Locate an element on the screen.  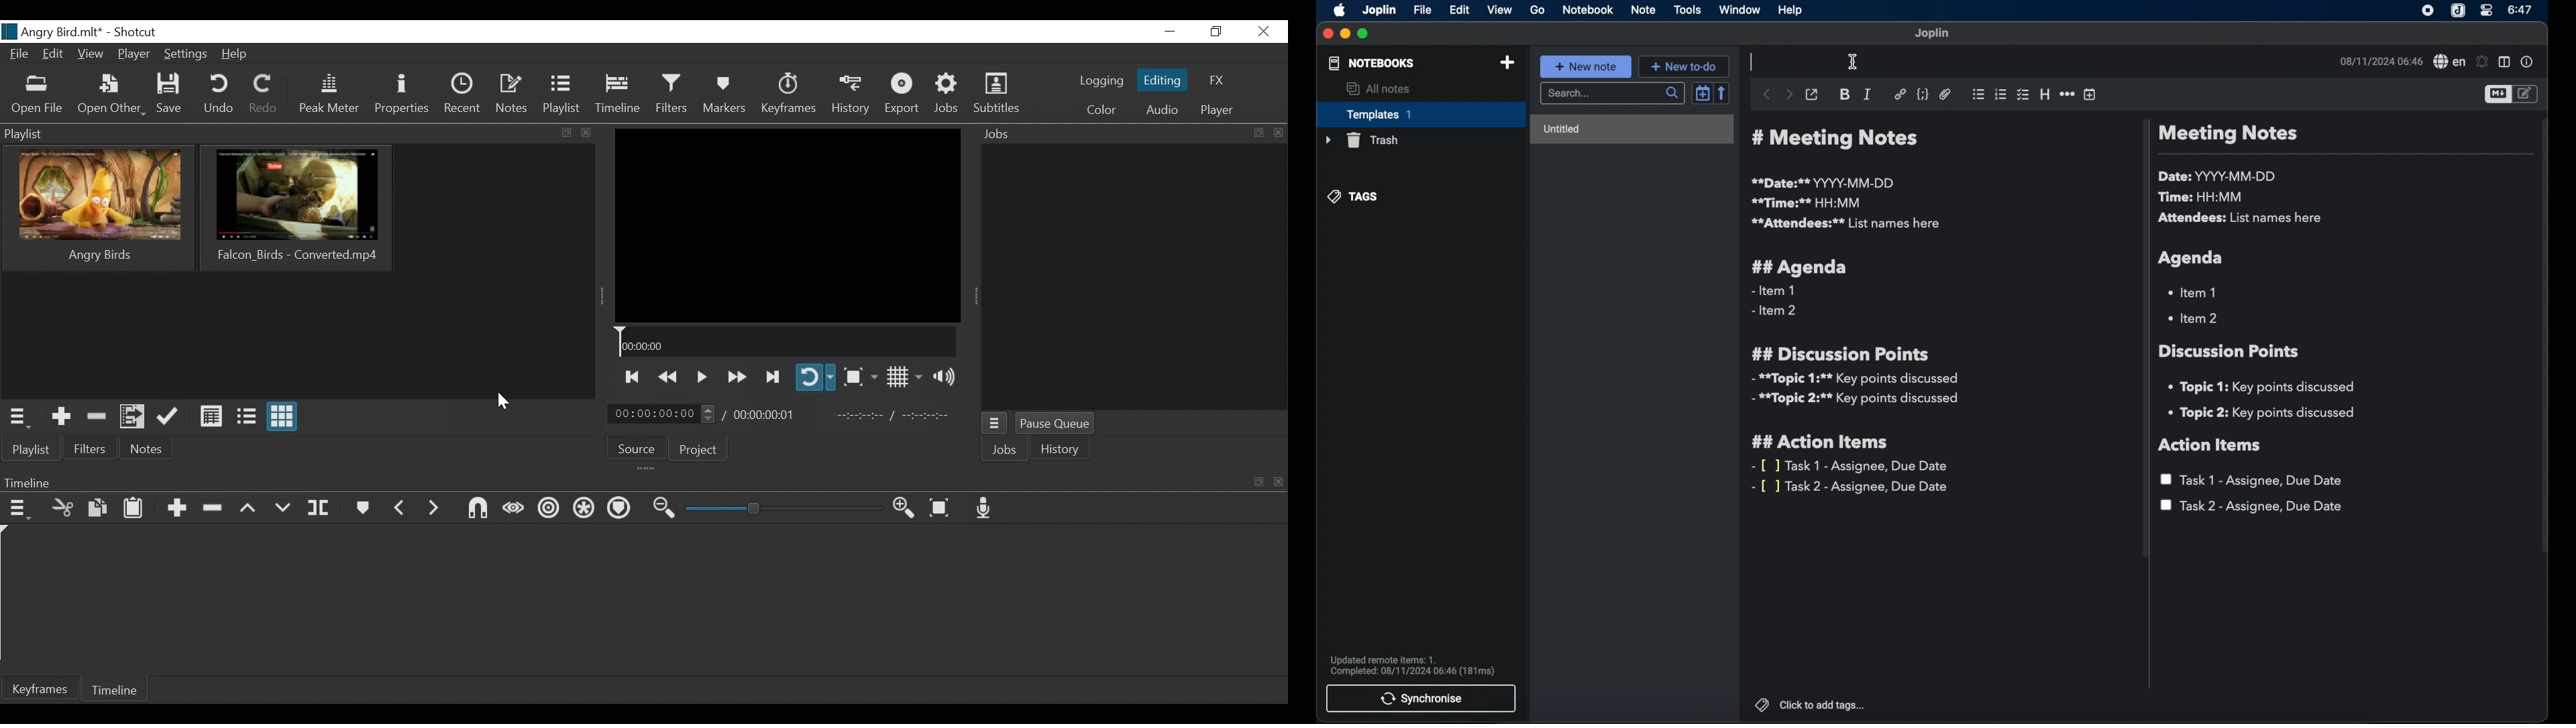
## discussion points is located at coordinates (1840, 353).